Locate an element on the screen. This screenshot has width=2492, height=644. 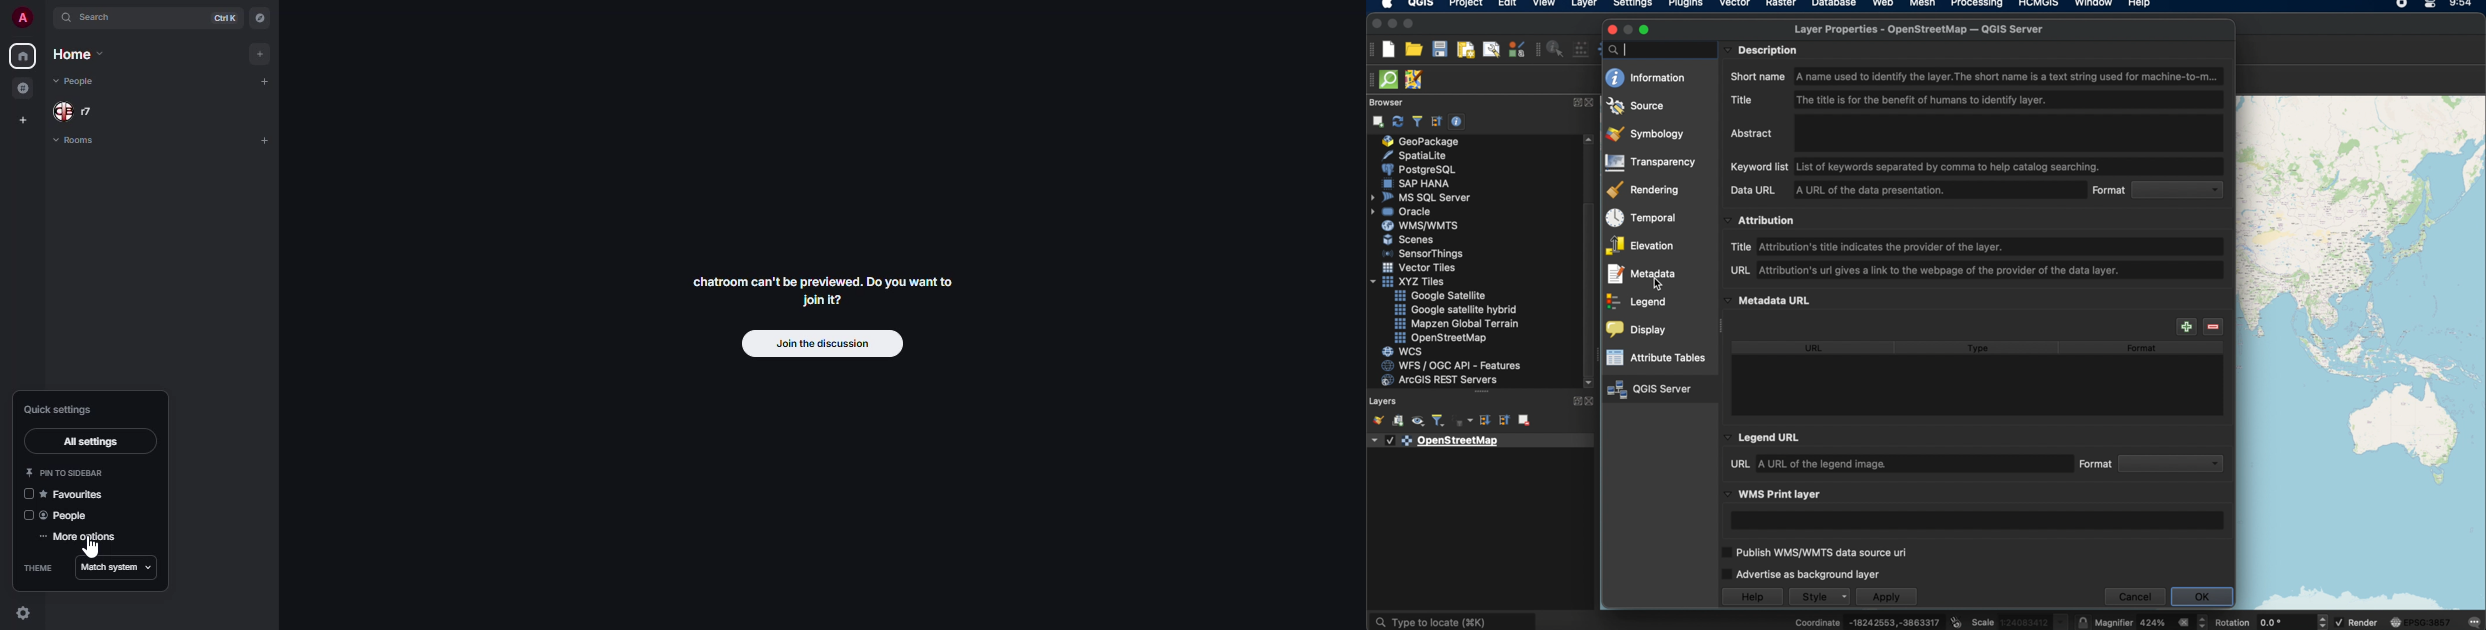
 is located at coordinates (2159, 188).